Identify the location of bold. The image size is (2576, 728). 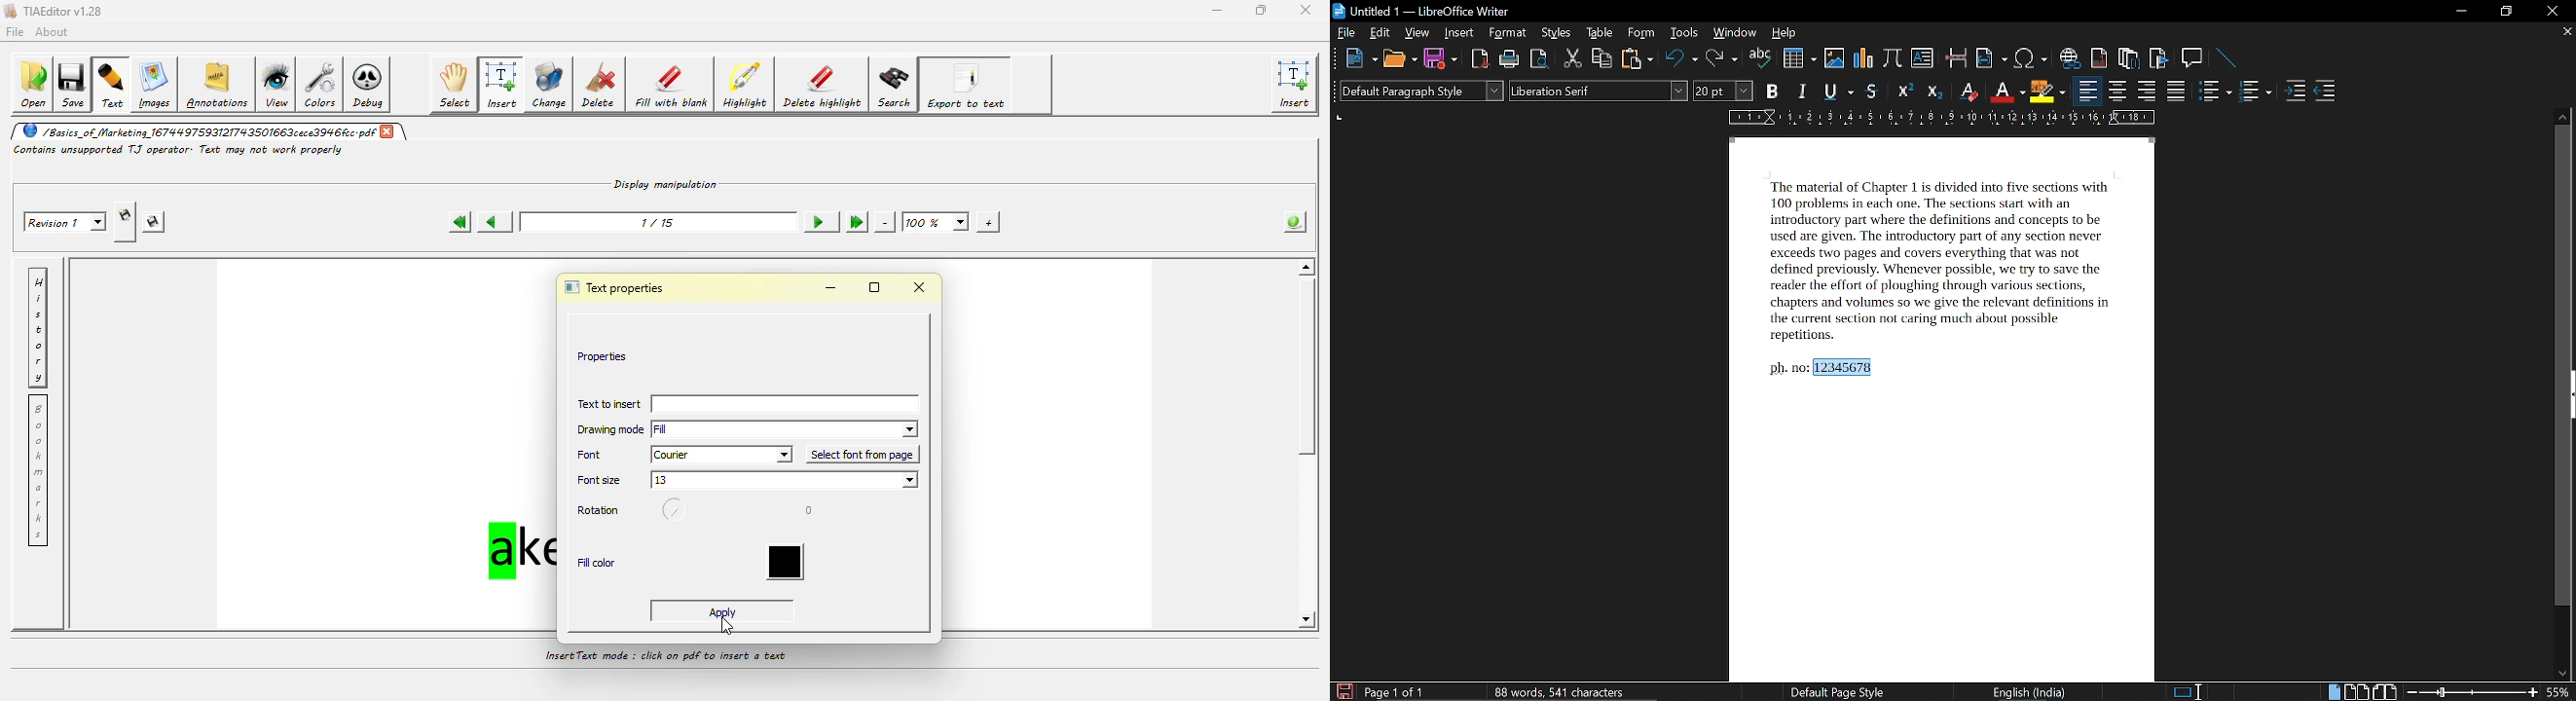
(1771, 92).